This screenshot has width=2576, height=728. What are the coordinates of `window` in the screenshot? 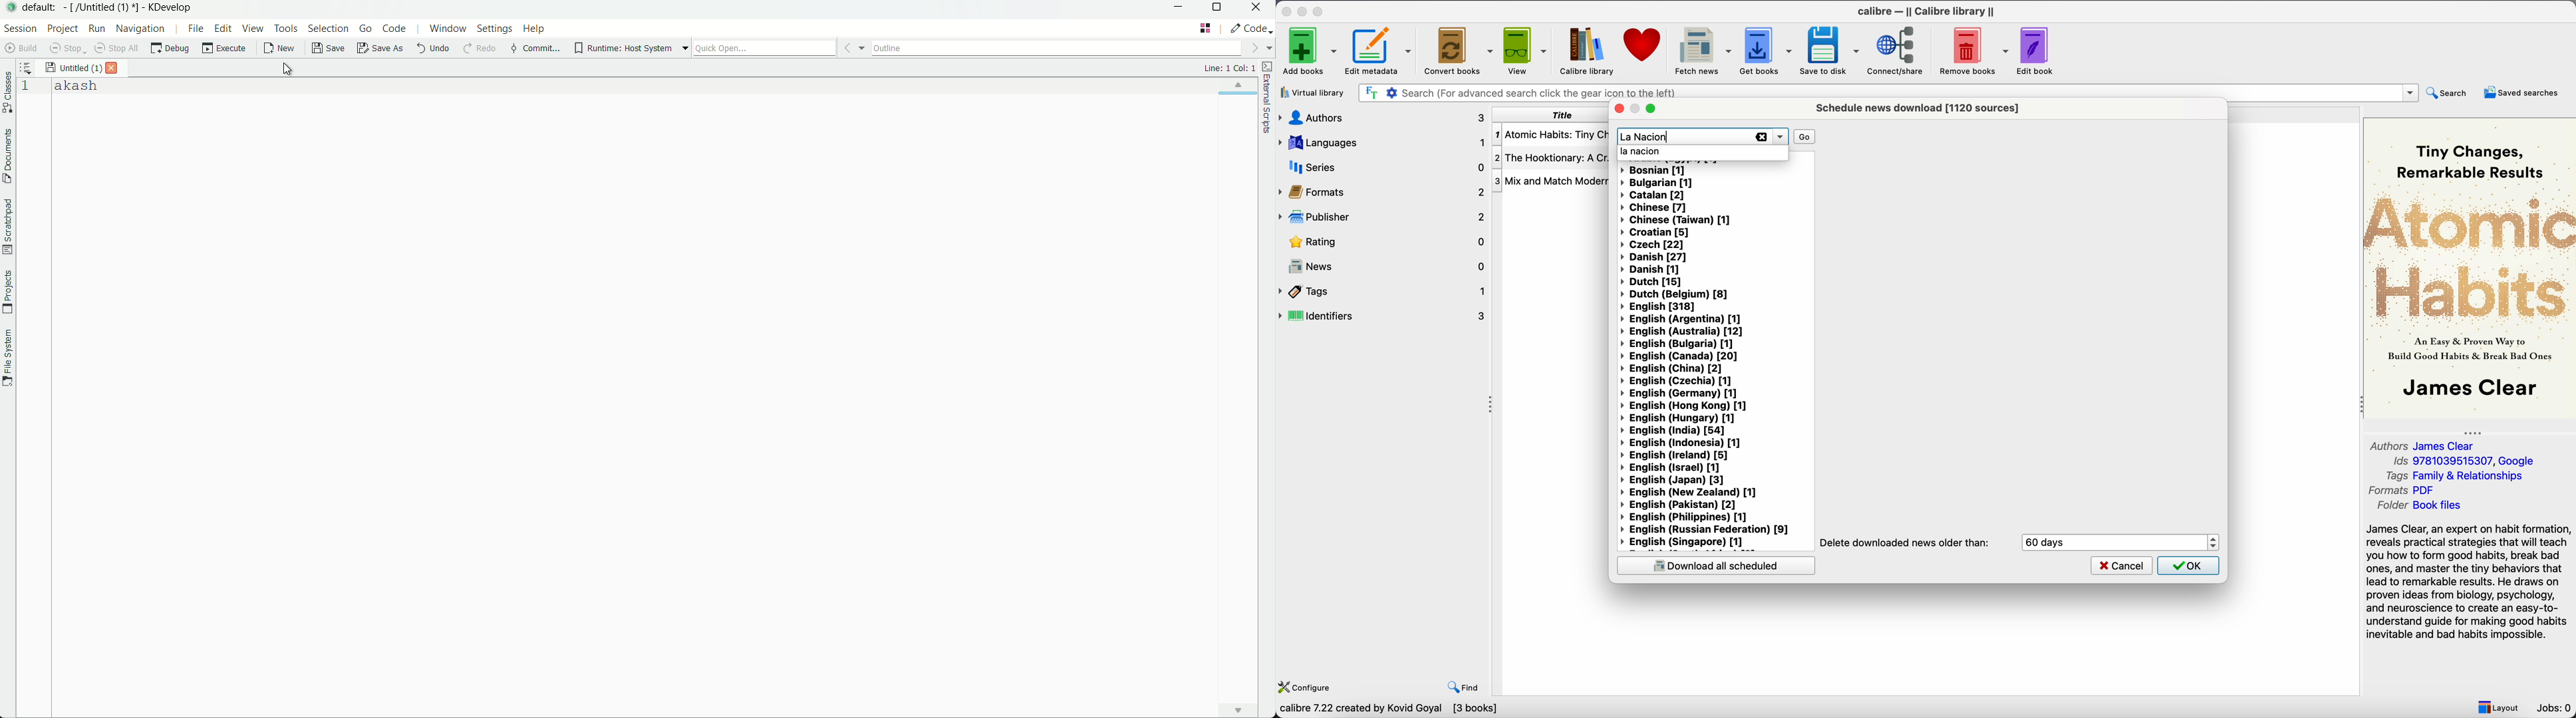 It's located at (448, 28).